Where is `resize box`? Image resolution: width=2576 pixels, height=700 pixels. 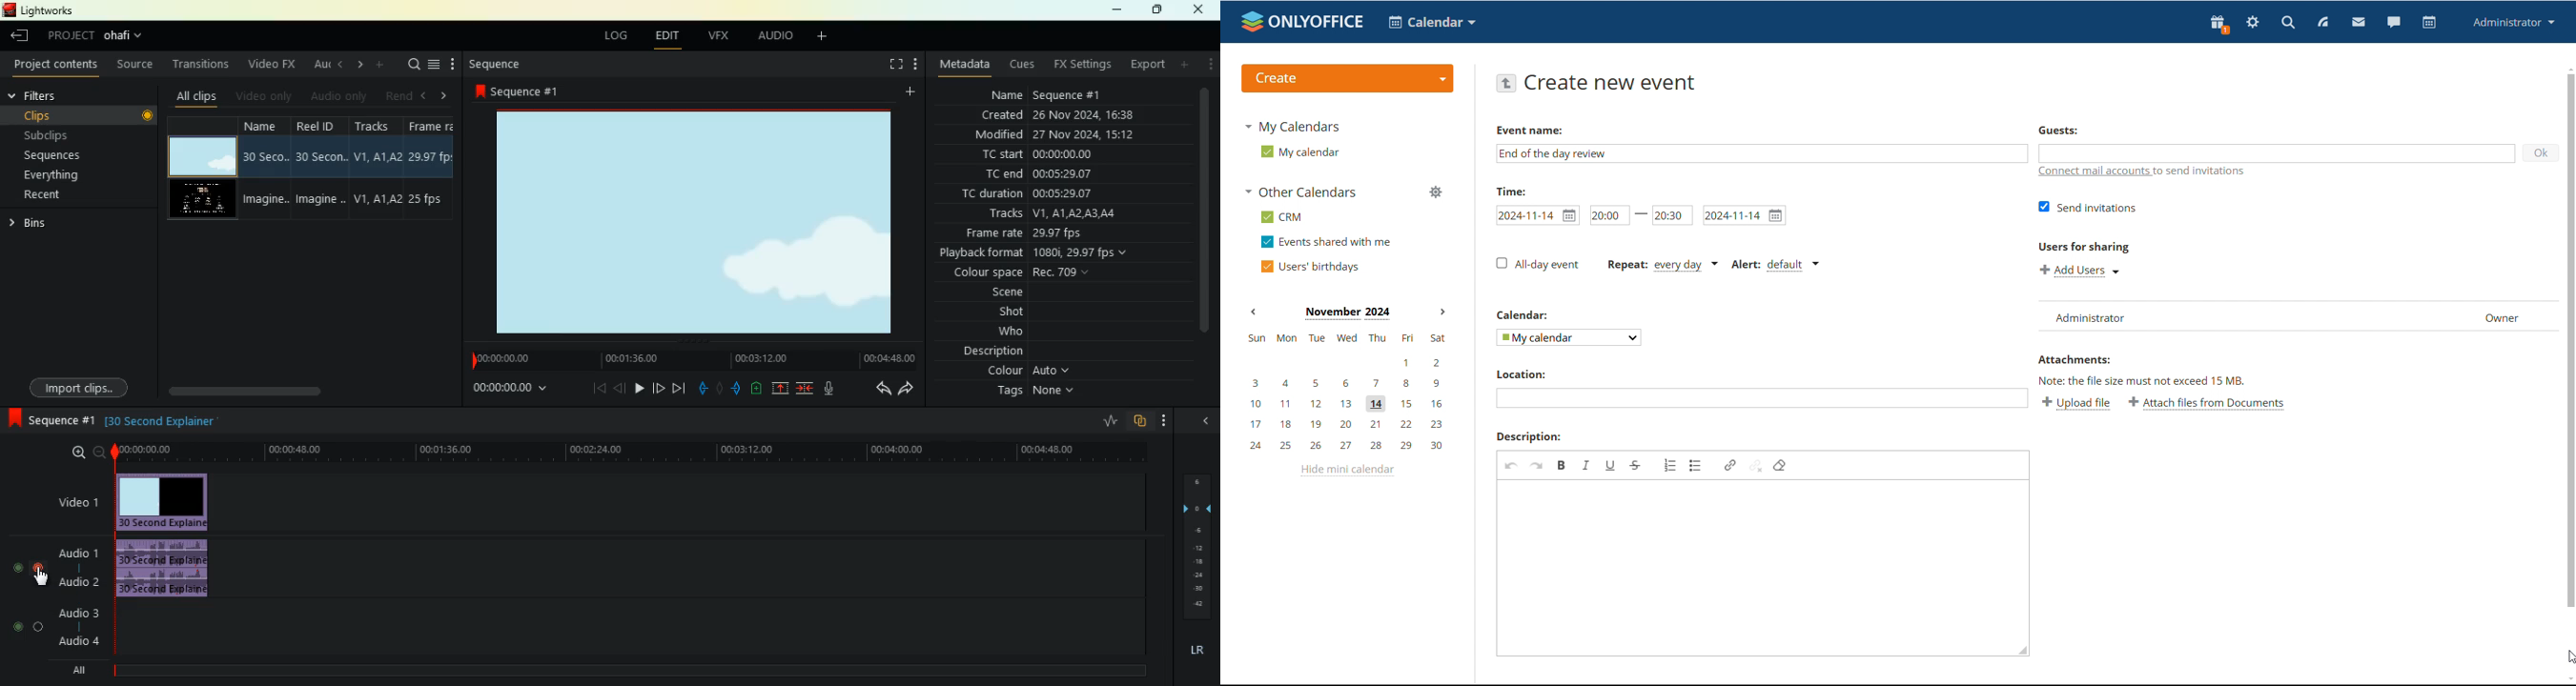 resize box is located at coordinates (2020, 653).